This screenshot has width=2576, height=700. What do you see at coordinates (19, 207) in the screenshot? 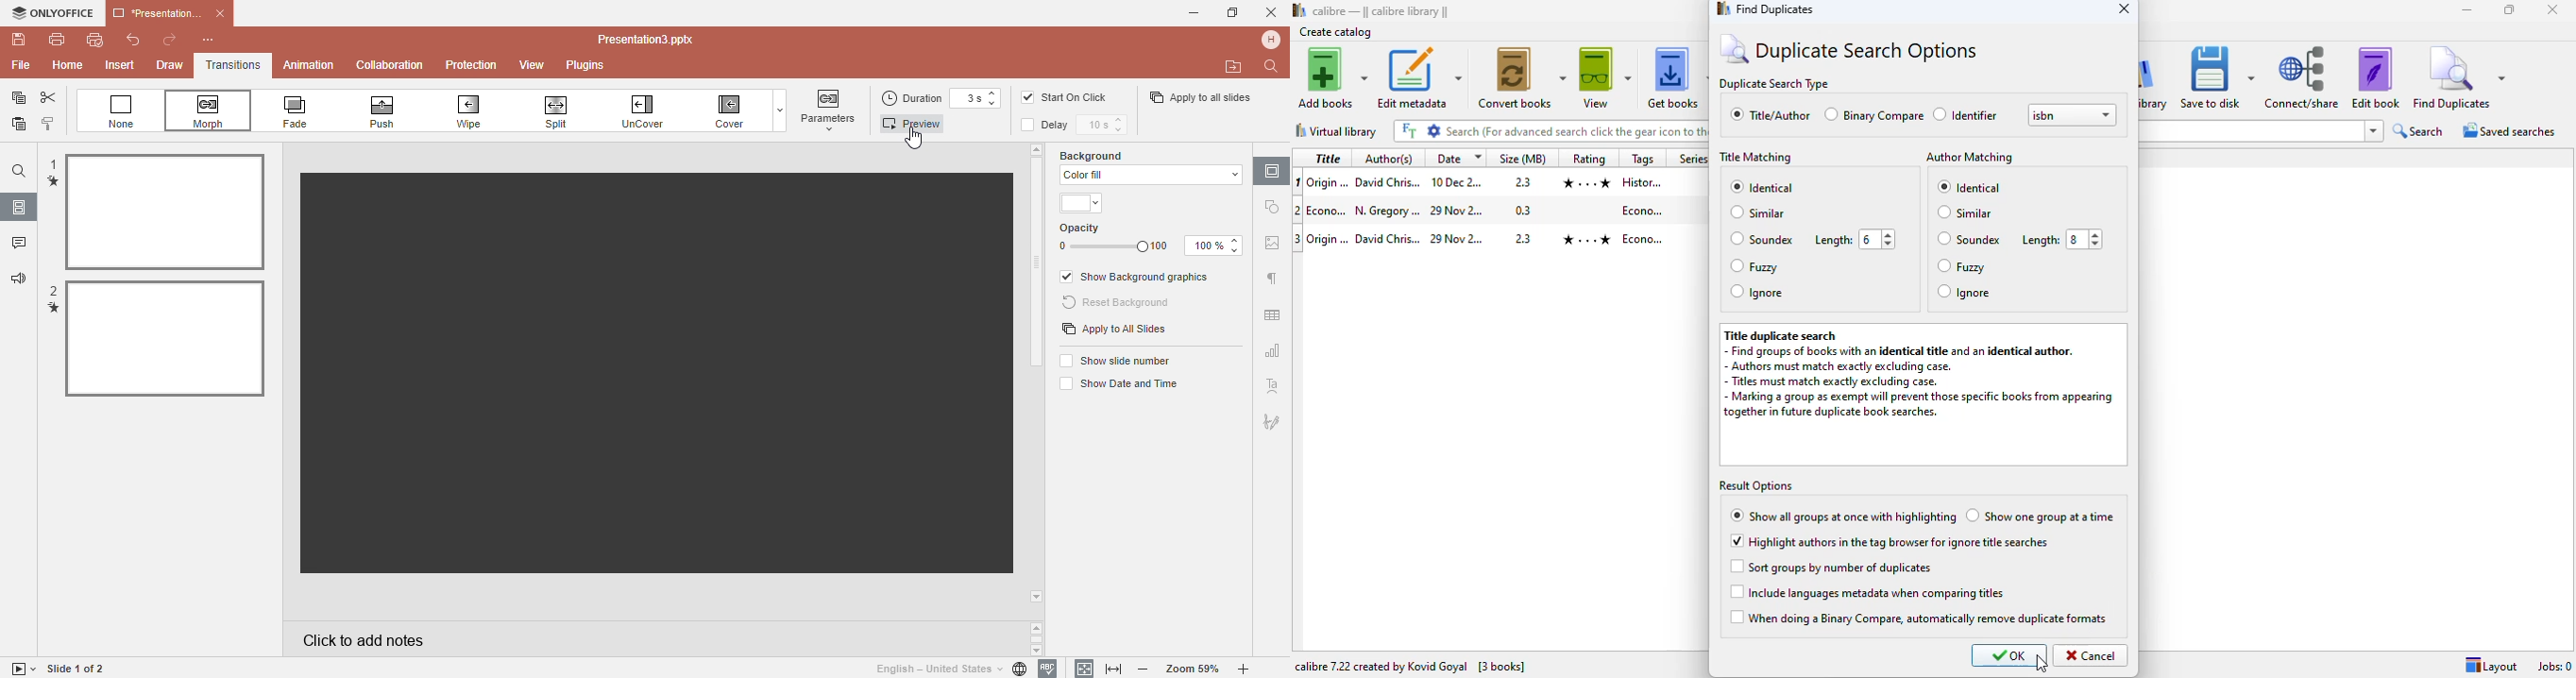
I see `Slides ` at bounding box center [19, 207].